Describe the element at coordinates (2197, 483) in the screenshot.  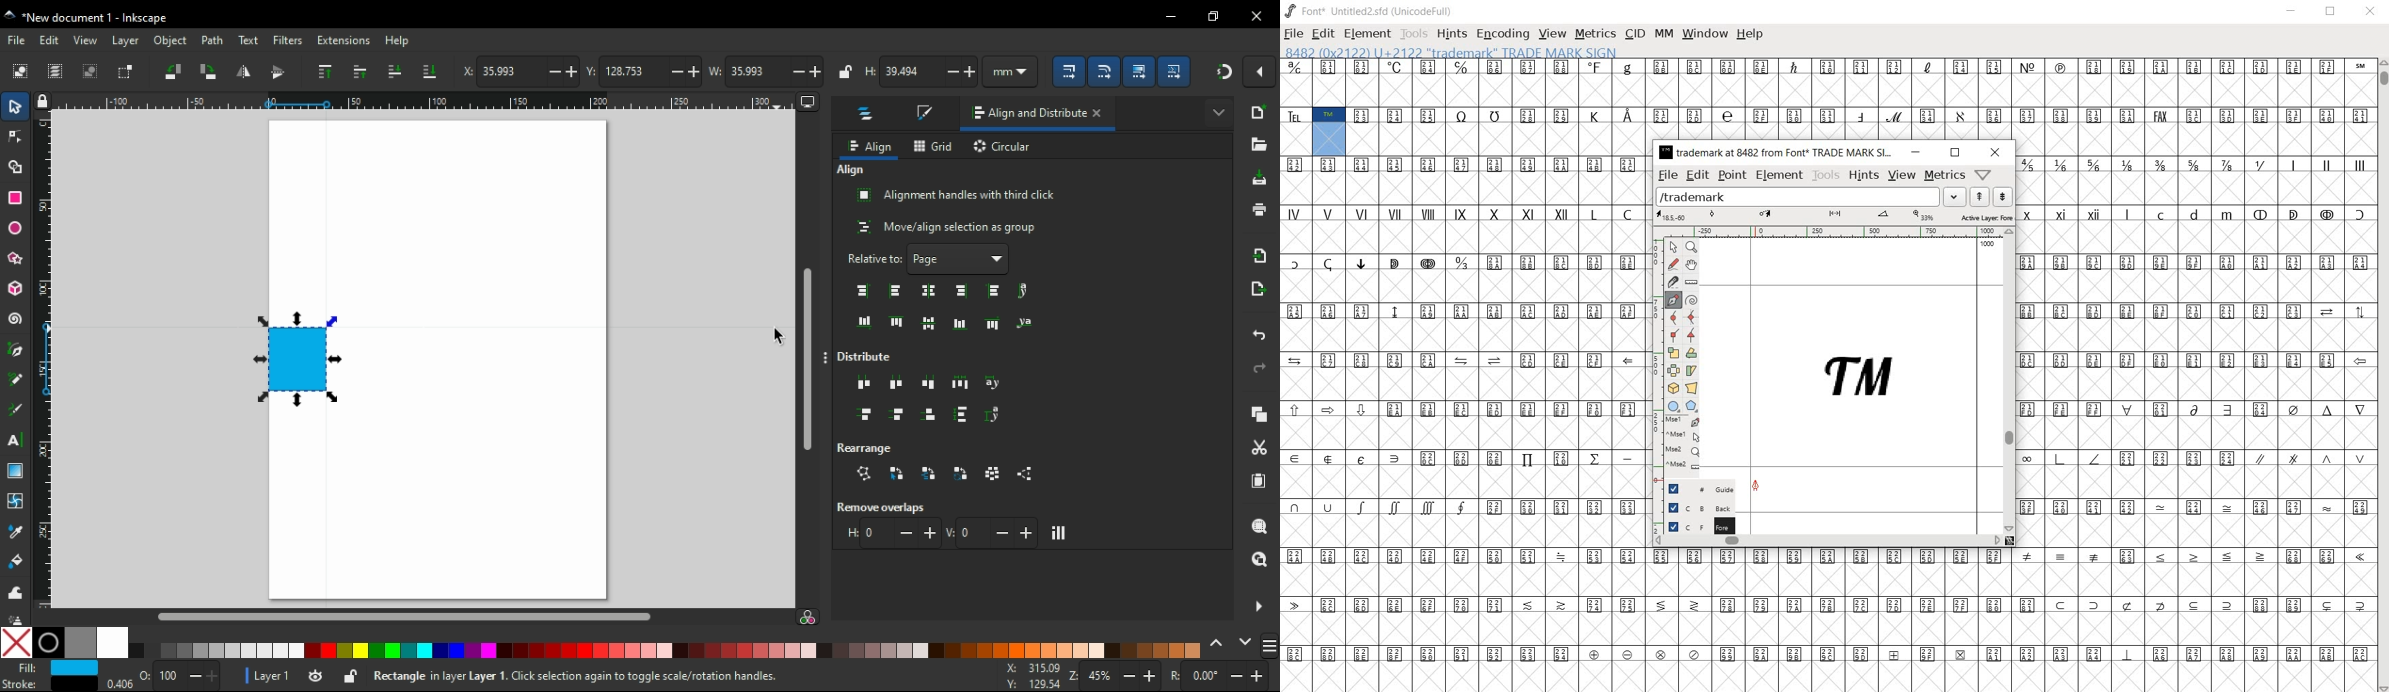
I see `symbols` at that location.